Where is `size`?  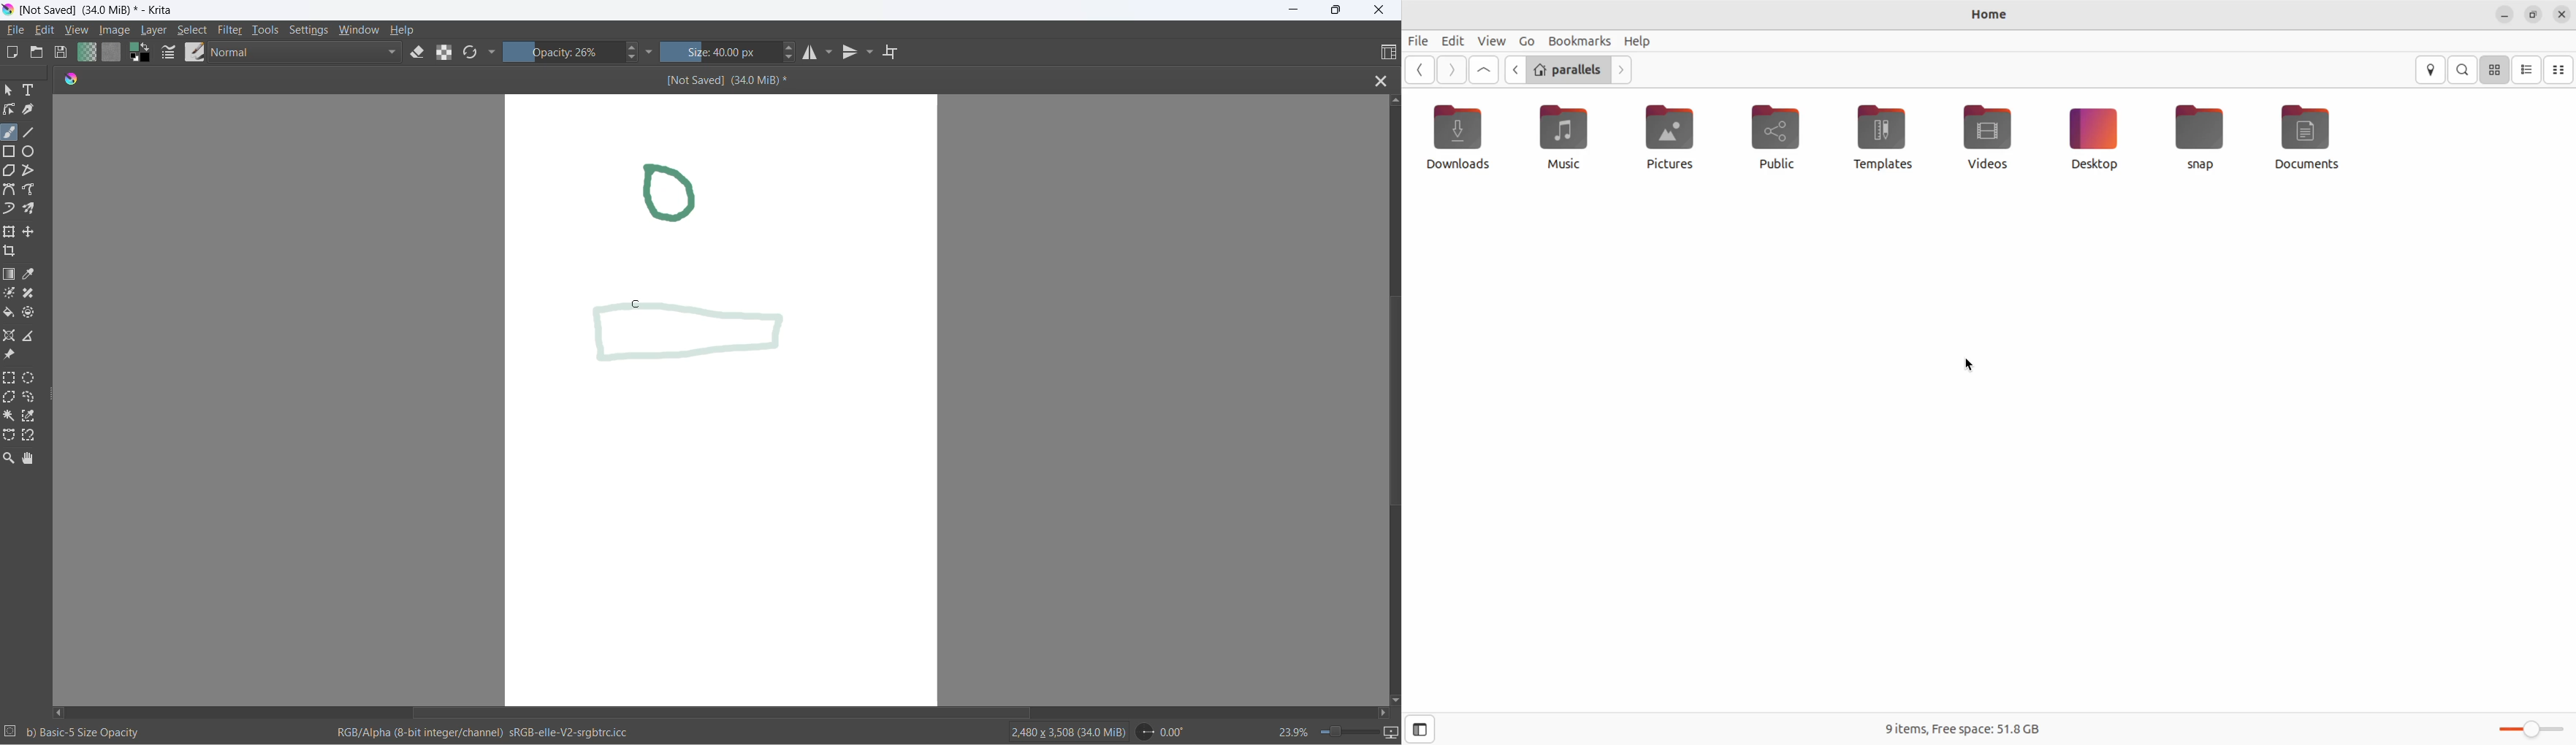
size is located at coordinates (723, 52).